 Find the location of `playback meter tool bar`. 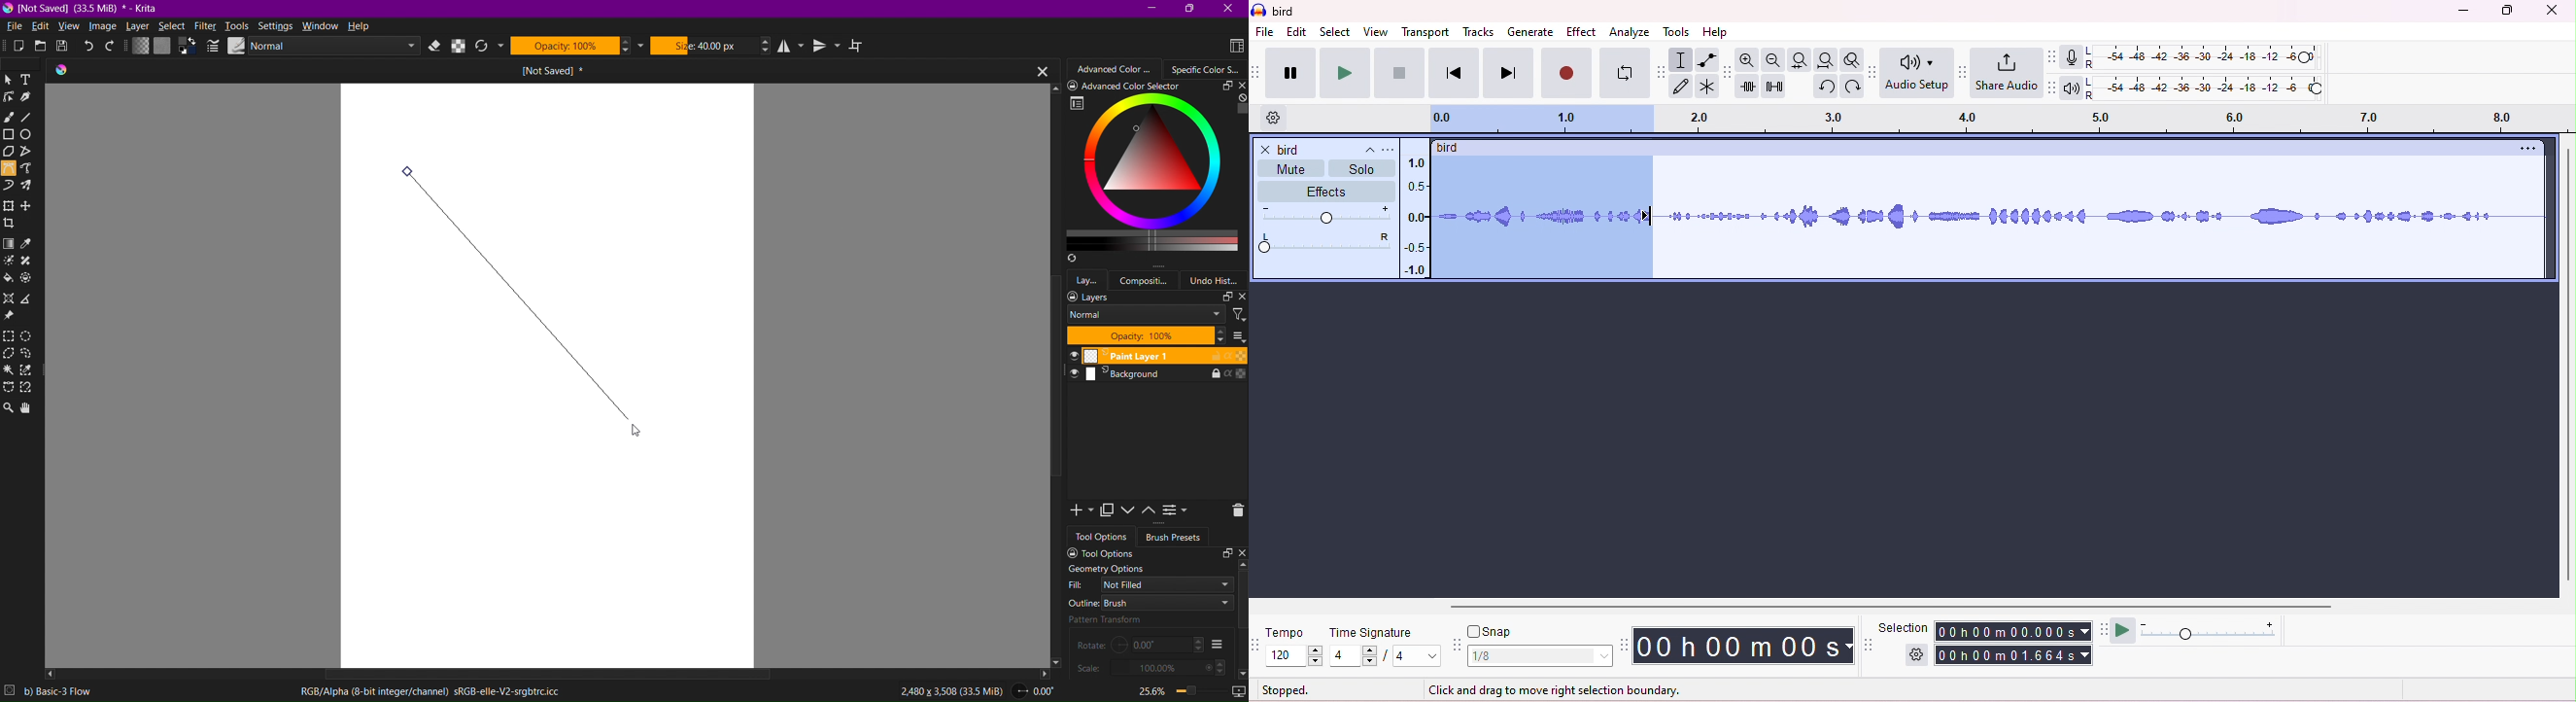

playback meter tool bar is located at coordinates (2055, 88).